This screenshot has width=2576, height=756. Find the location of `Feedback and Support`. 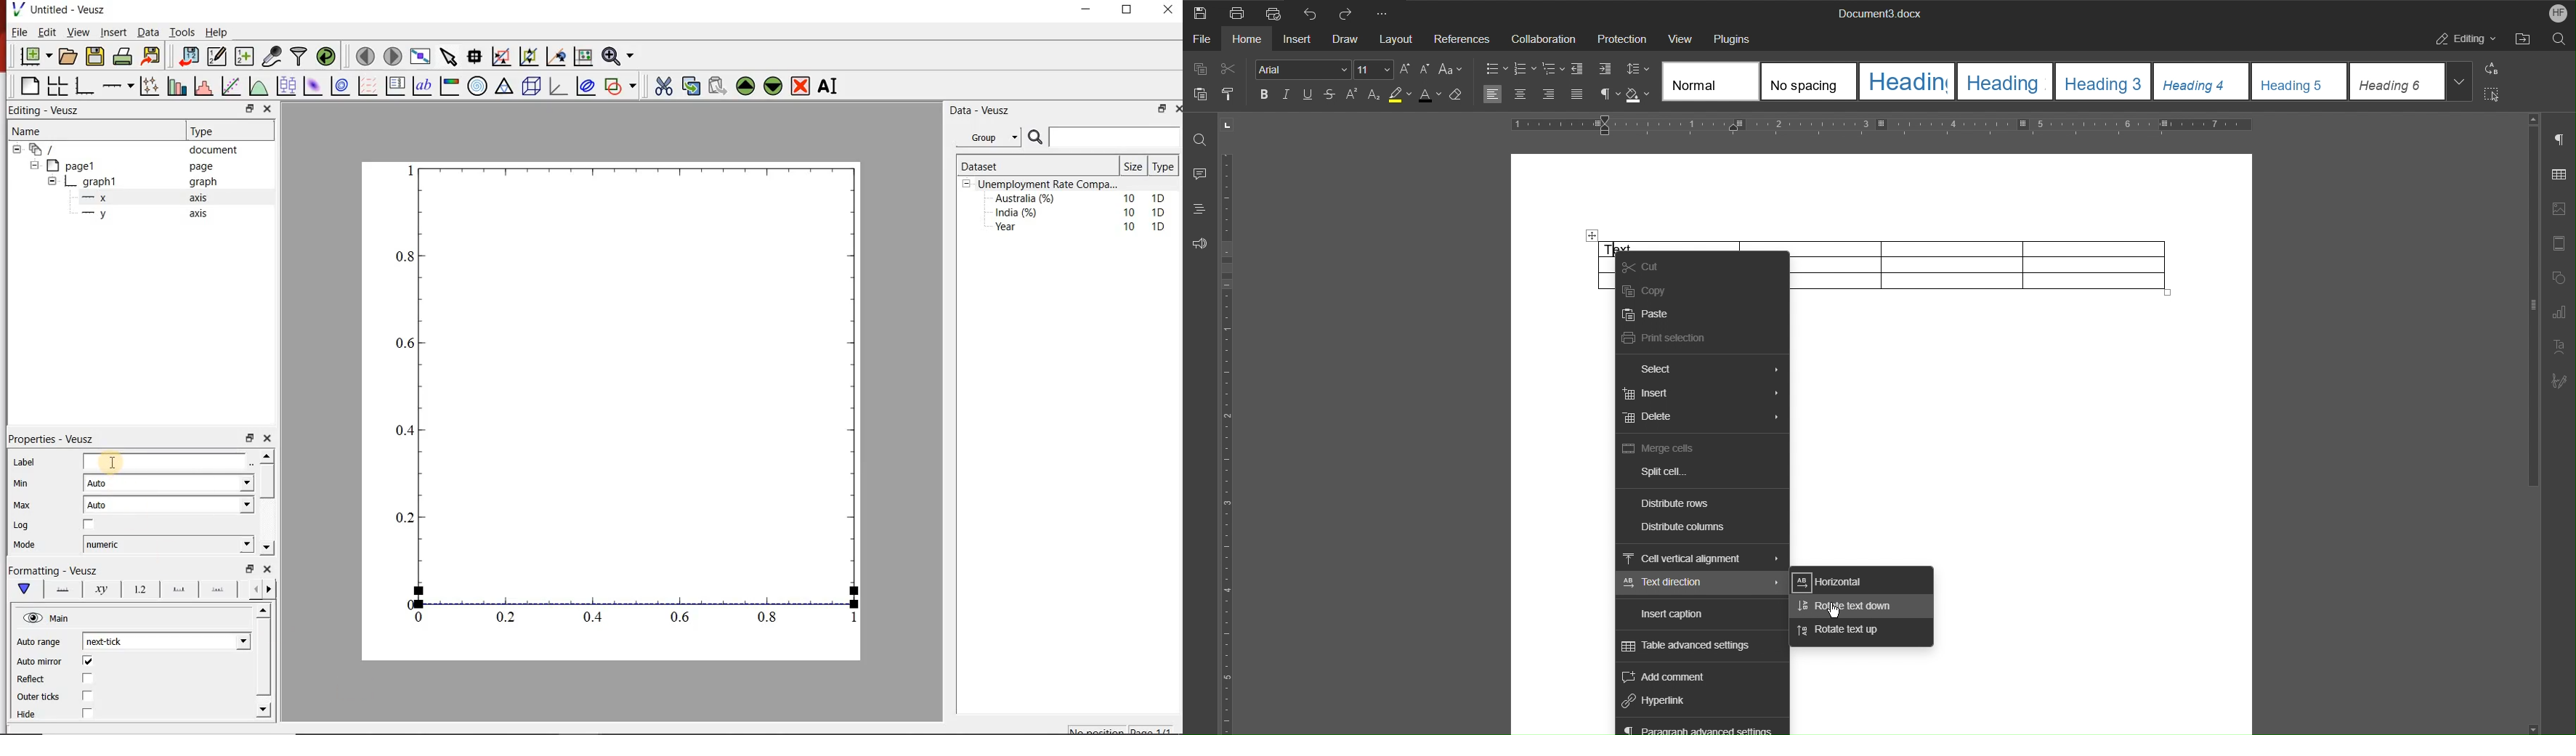

Feedback and Support is located at coordinates (1200, 240).